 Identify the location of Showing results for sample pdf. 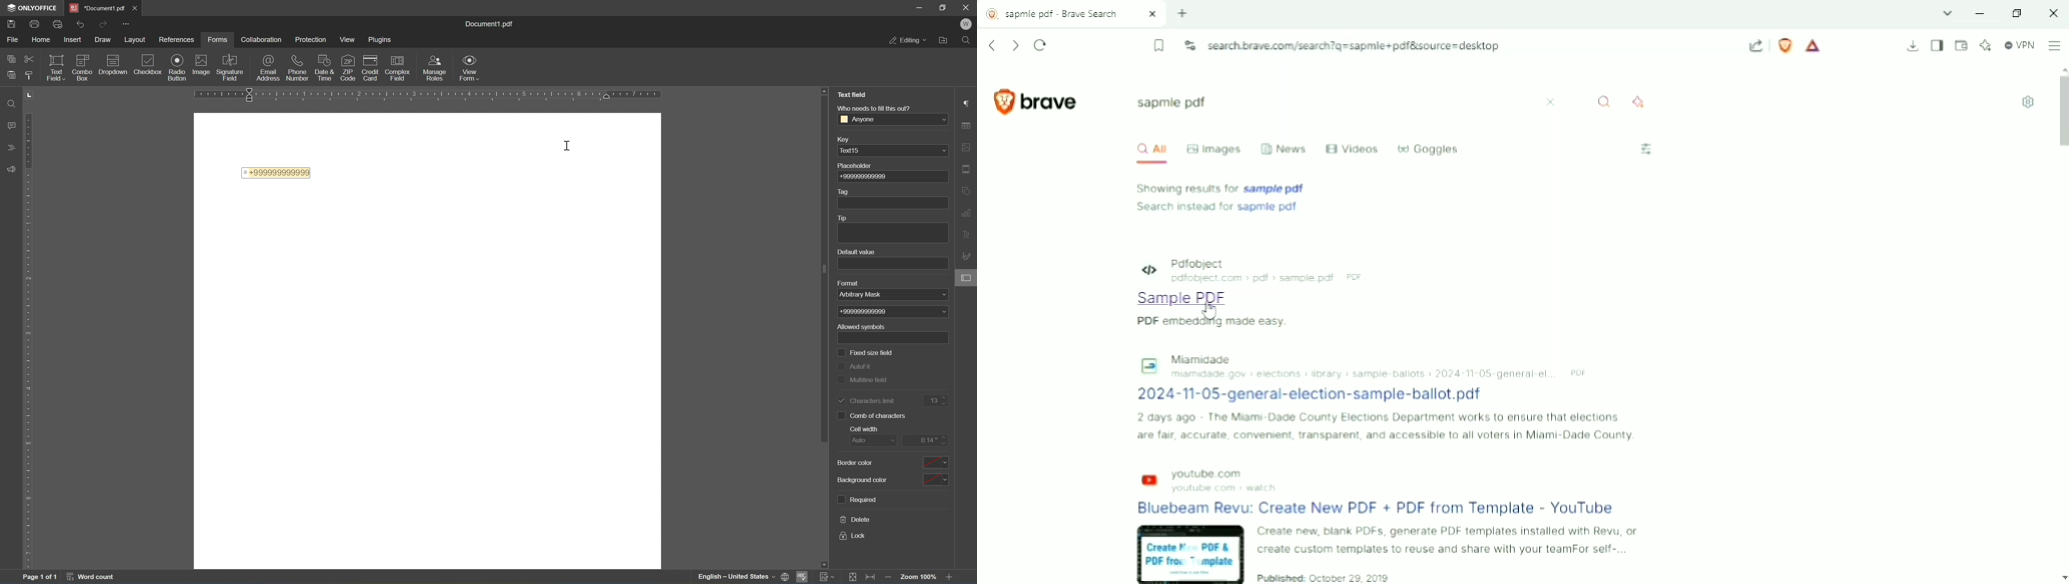
(1225, 188).